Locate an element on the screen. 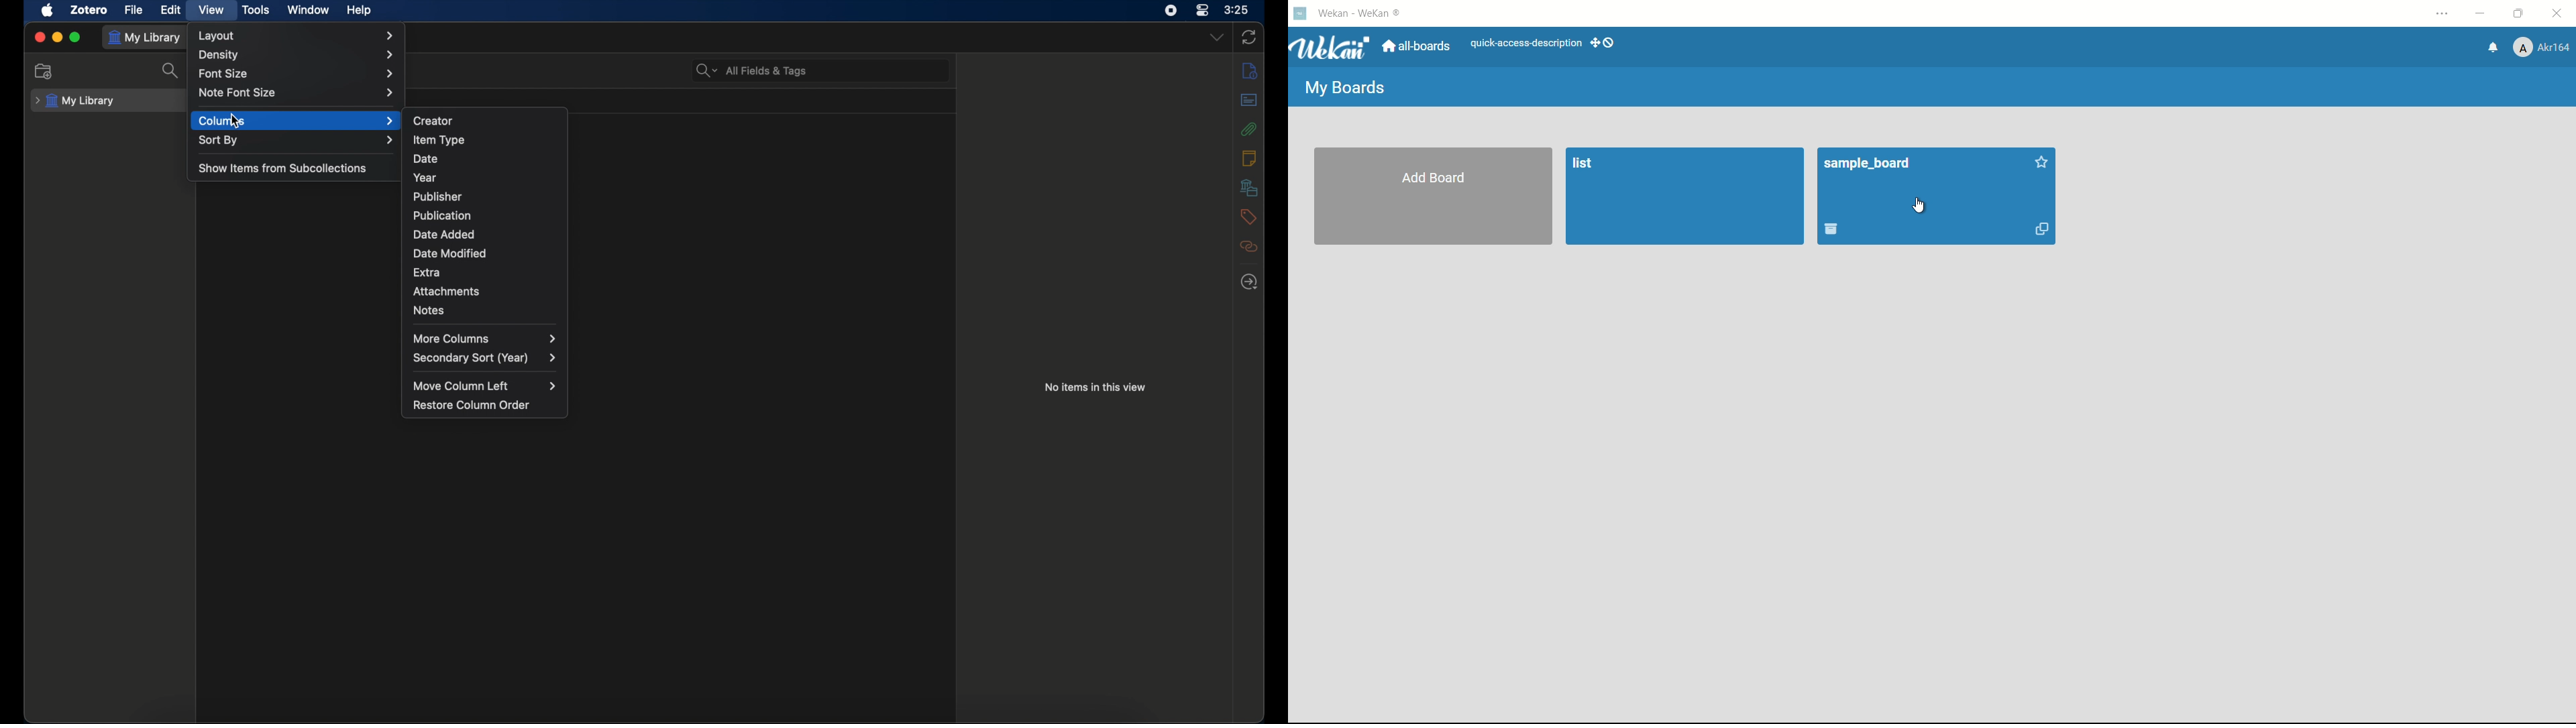 This screenshot has width=2576, height=728. tools is located at coordinates (256, 9).